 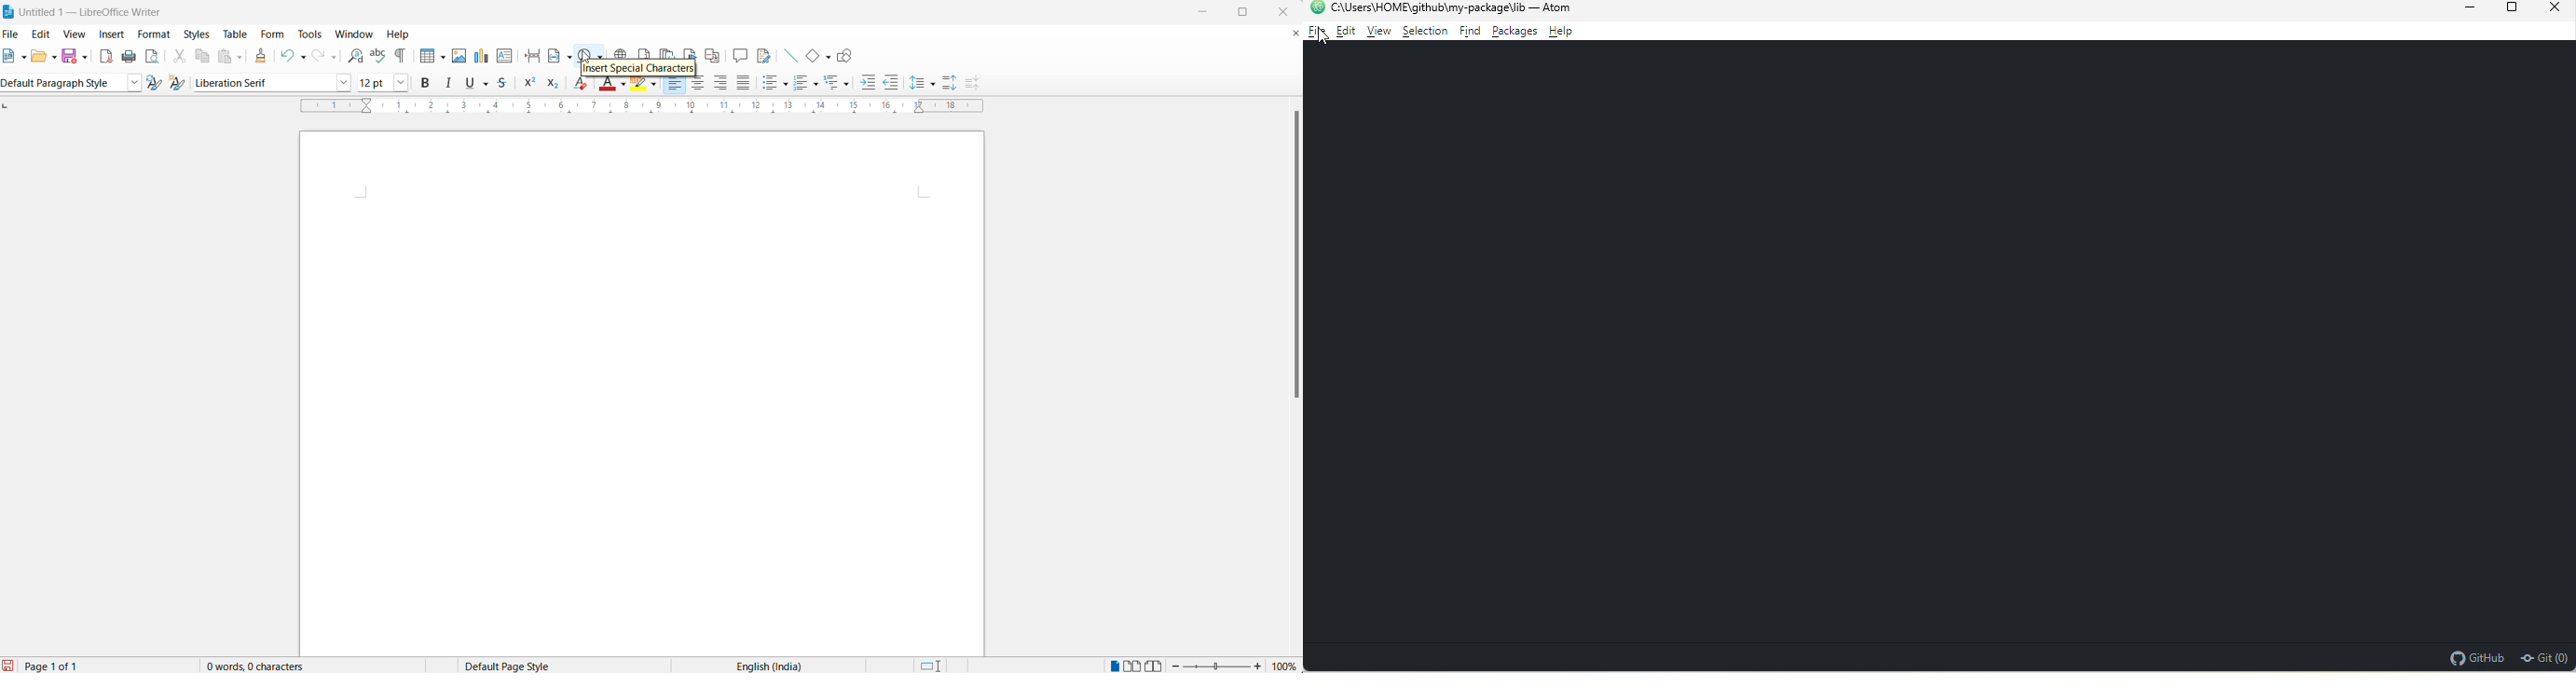 What do you see at coordinates (402, 83) in the screenshot?
I see `font size options` at bounding box center [402, 83].